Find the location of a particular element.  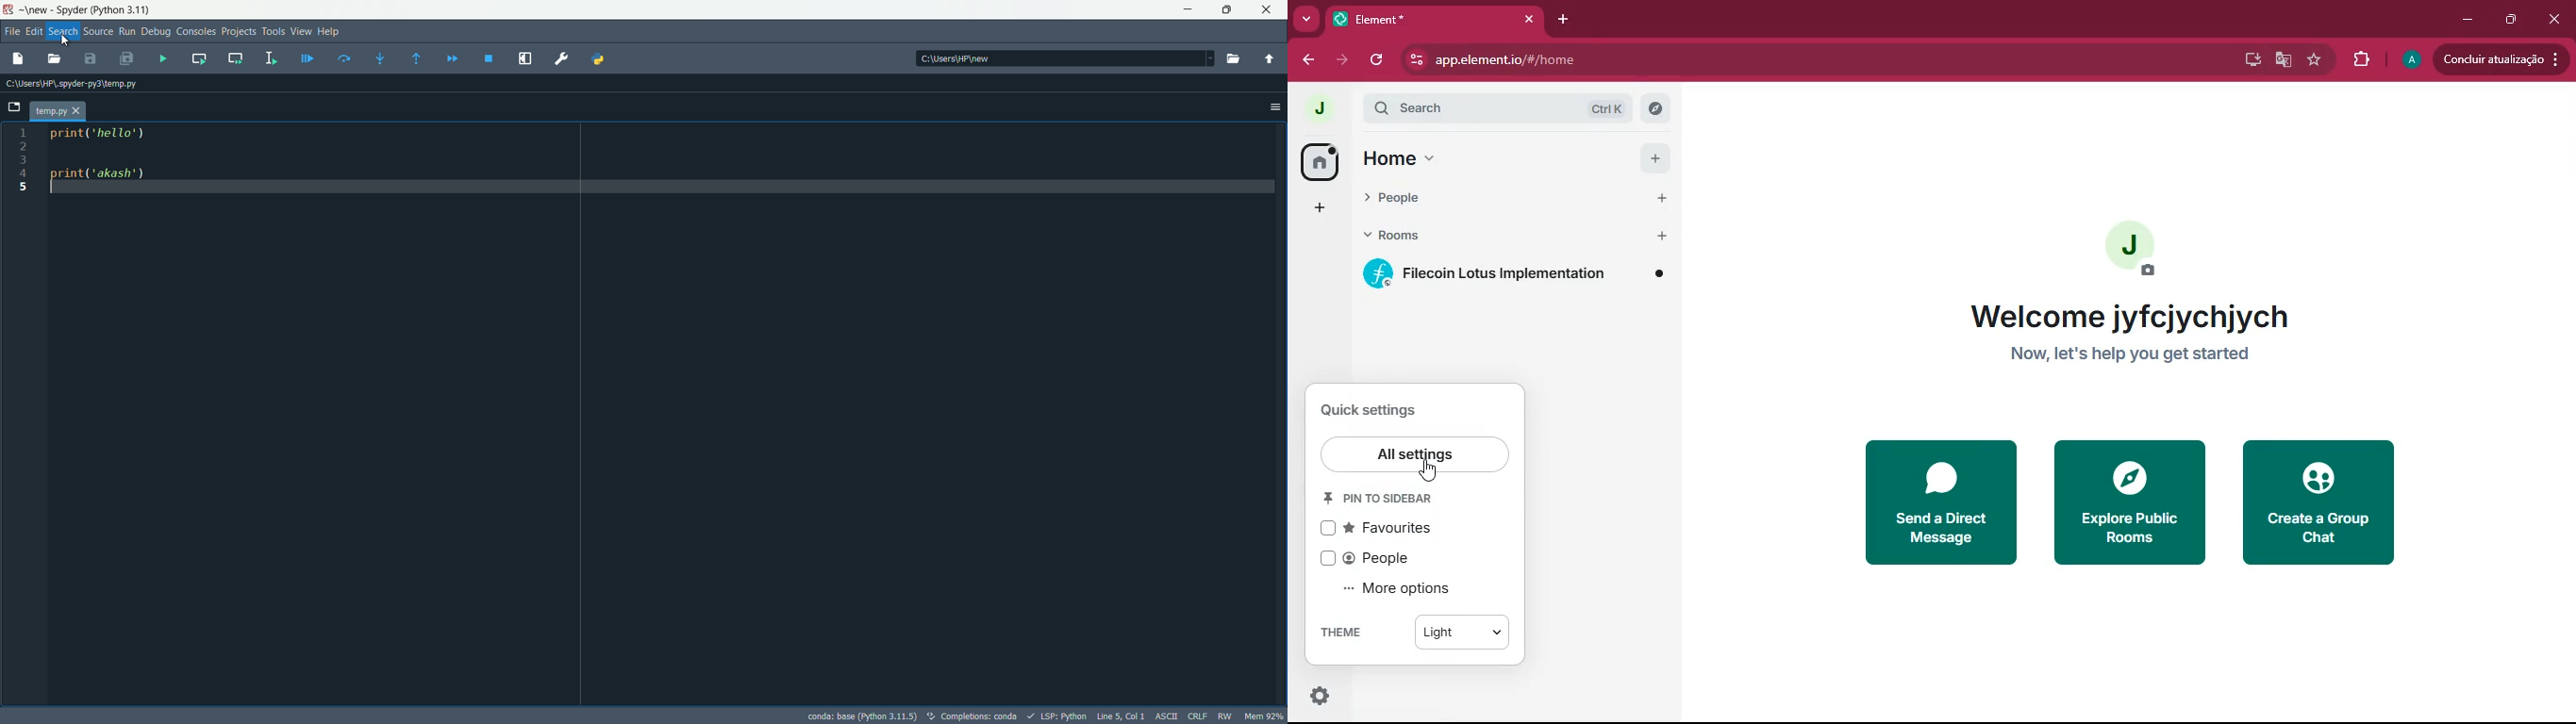

favourites is located at coordinates (1388, 529).